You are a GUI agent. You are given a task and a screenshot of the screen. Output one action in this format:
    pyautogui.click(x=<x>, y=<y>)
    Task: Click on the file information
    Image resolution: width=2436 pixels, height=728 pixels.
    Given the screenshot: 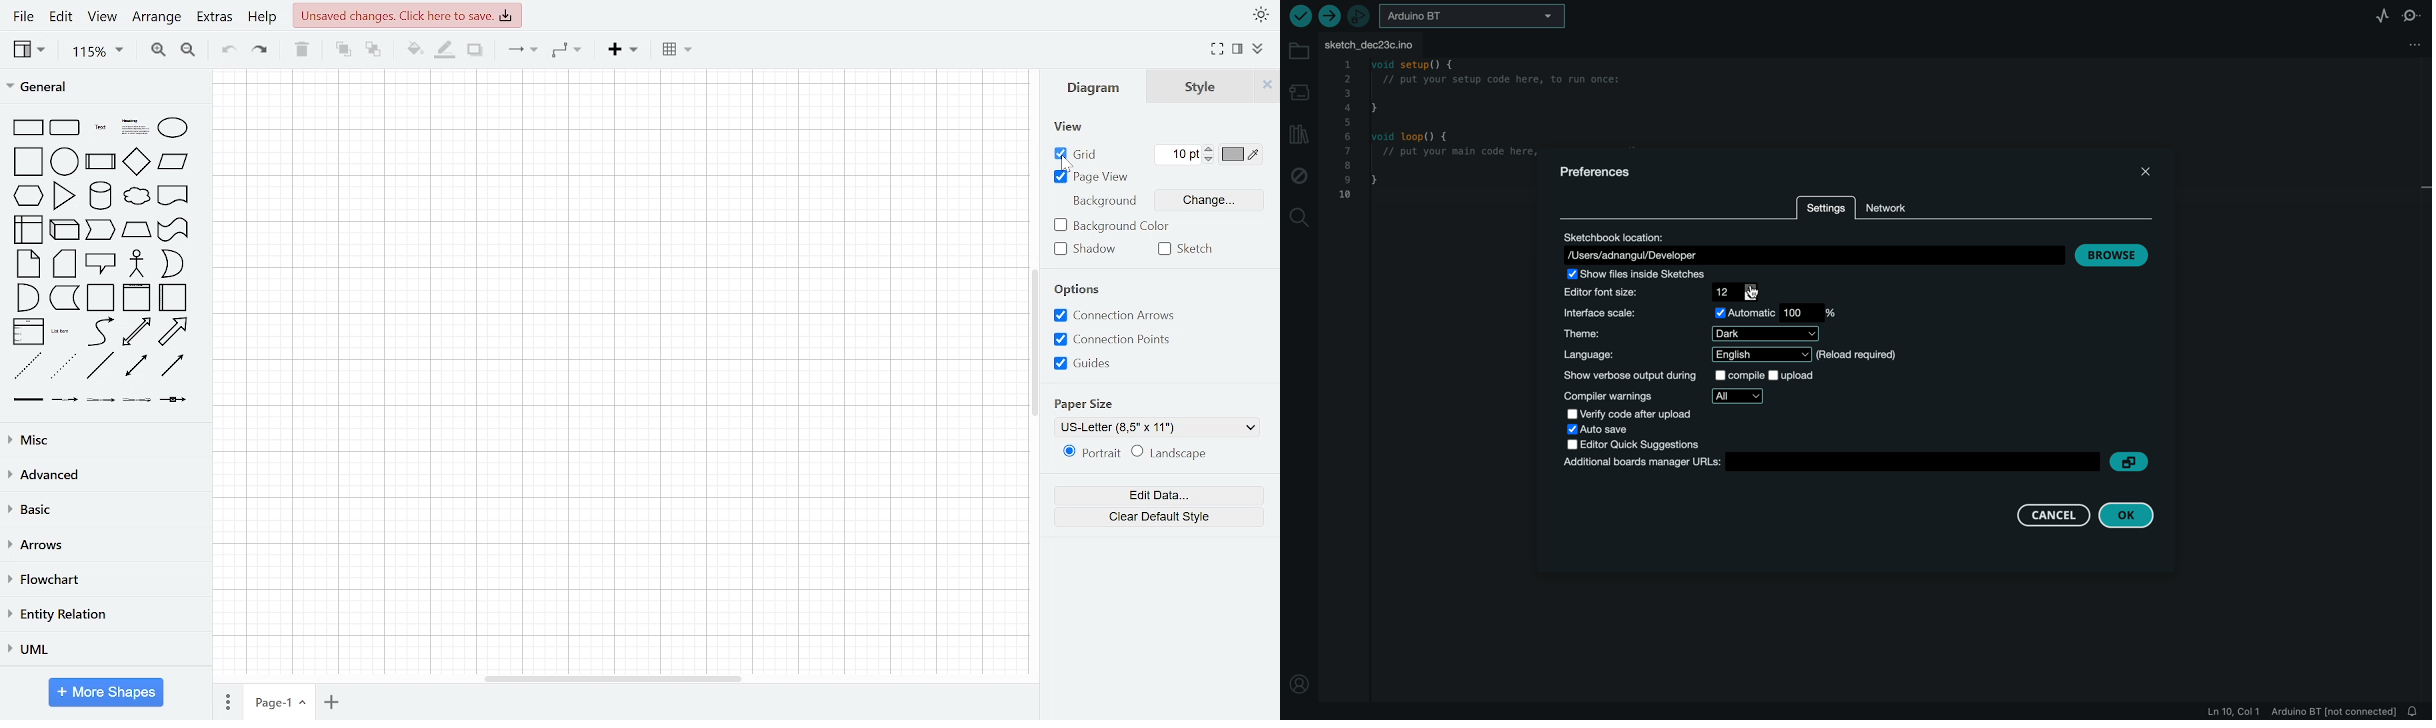 What is the action you would take?
    pyautogui.click(x=2291, y=712)
    